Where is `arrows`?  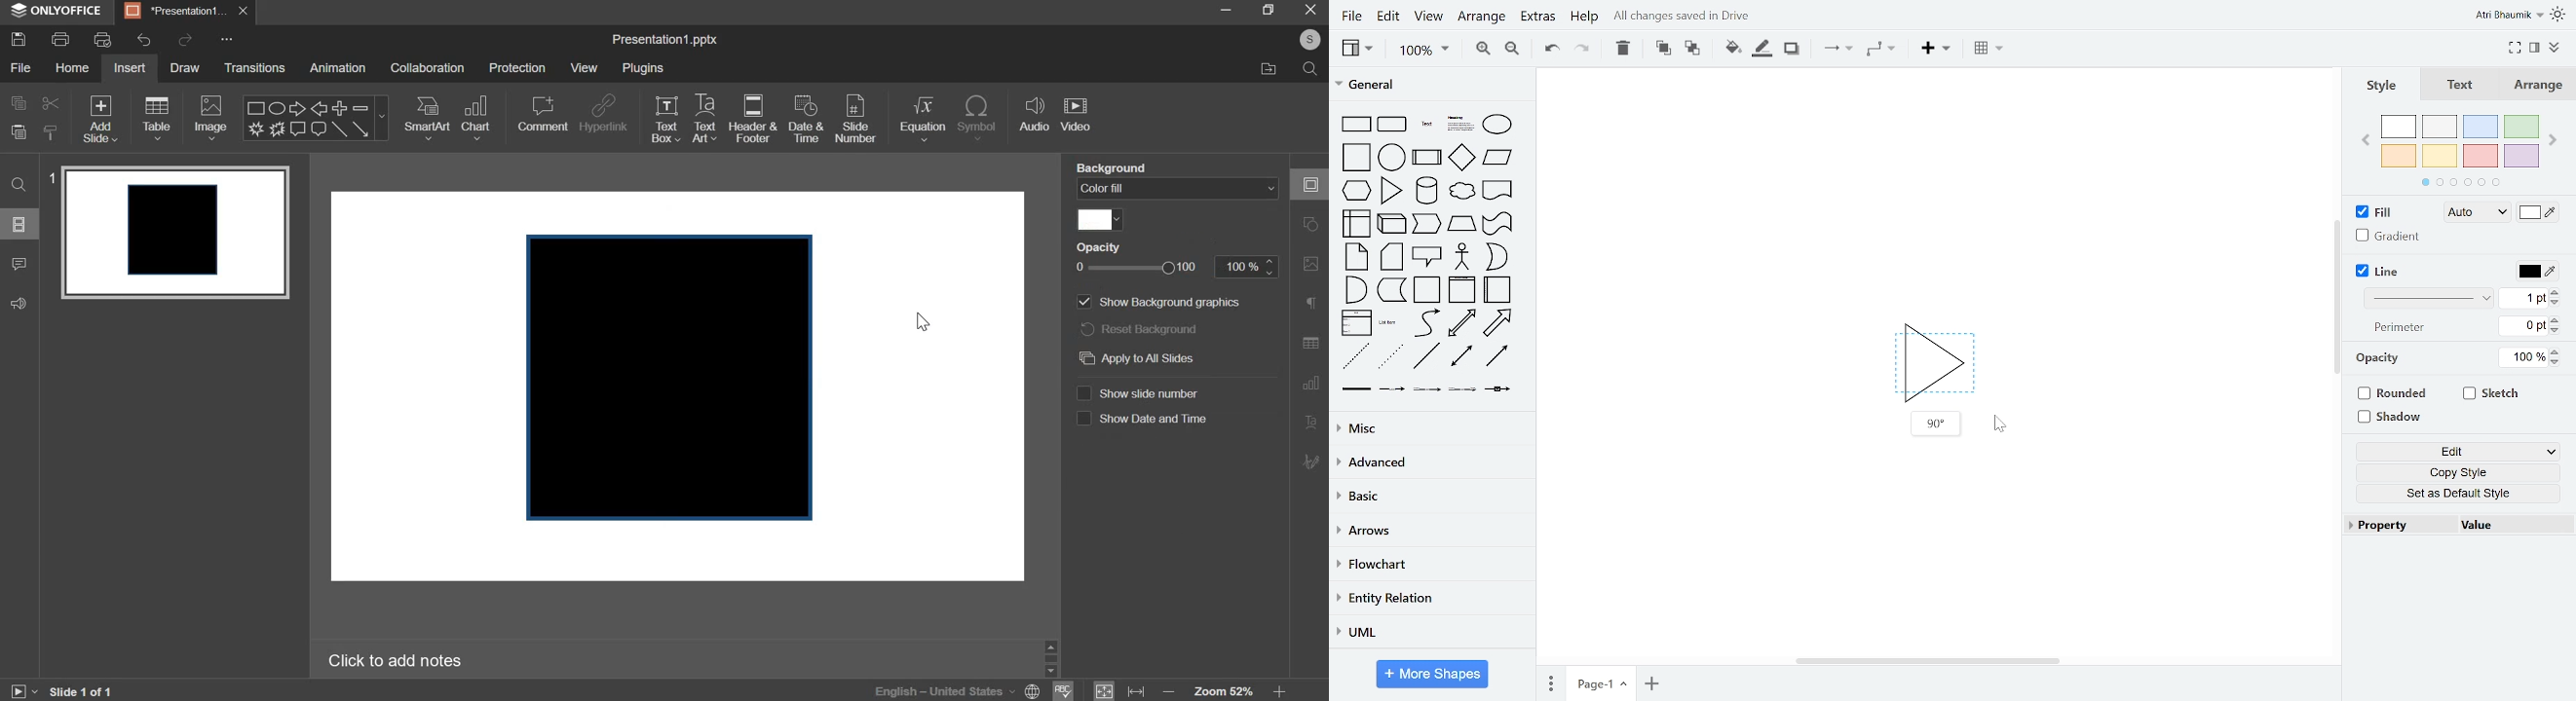
arrows is located at coordinates (1429, 532).